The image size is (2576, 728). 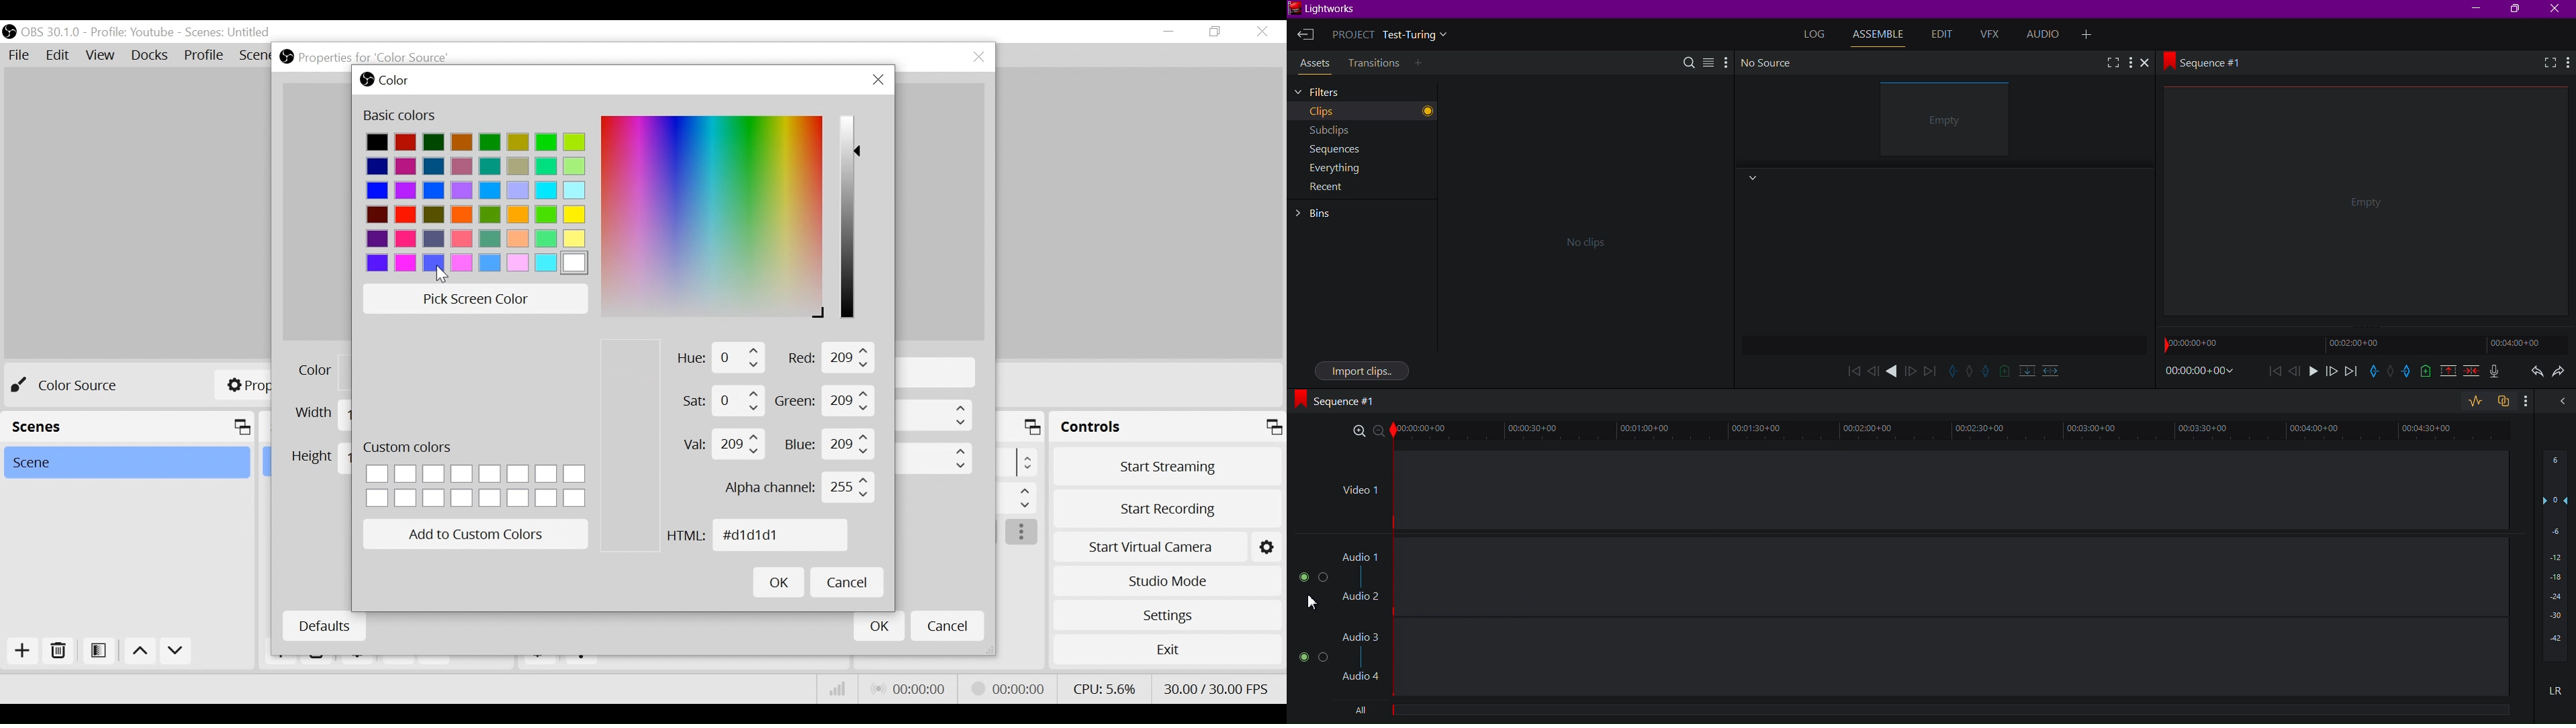 I want to click on File, so click(x=18, y=54).